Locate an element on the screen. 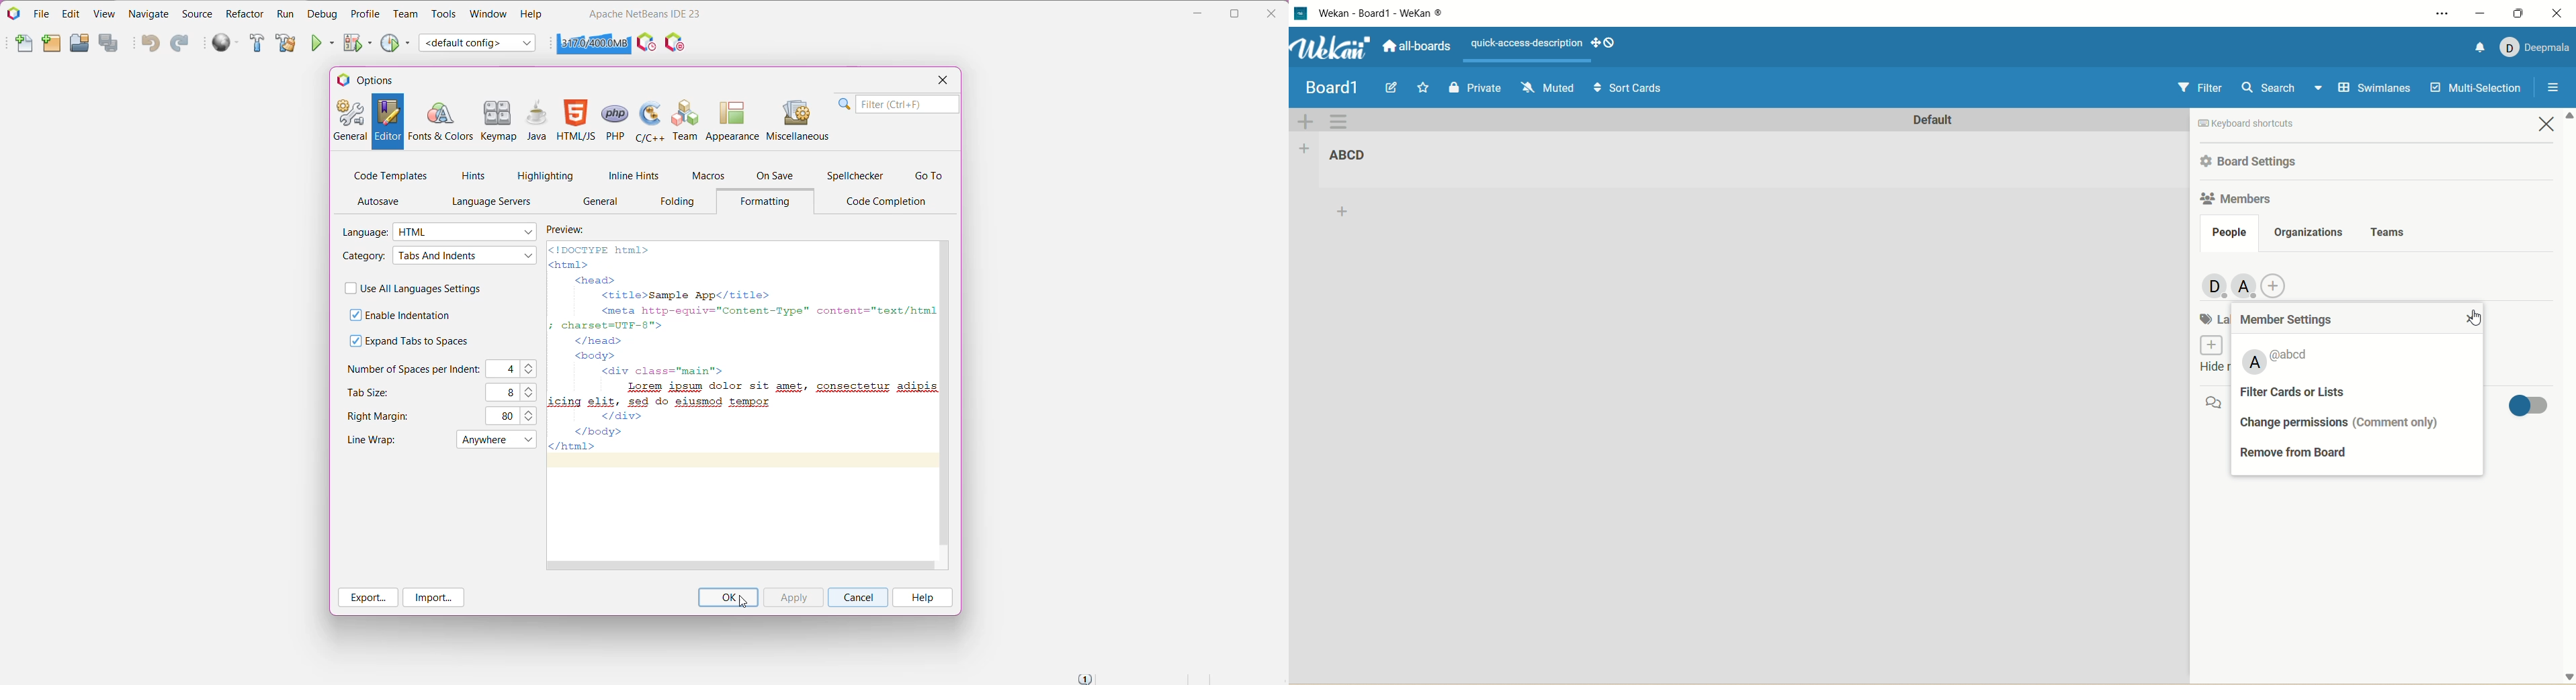 This screenshot has width=2576, height=700. add swimlane is located at coordinates (1305, 121).